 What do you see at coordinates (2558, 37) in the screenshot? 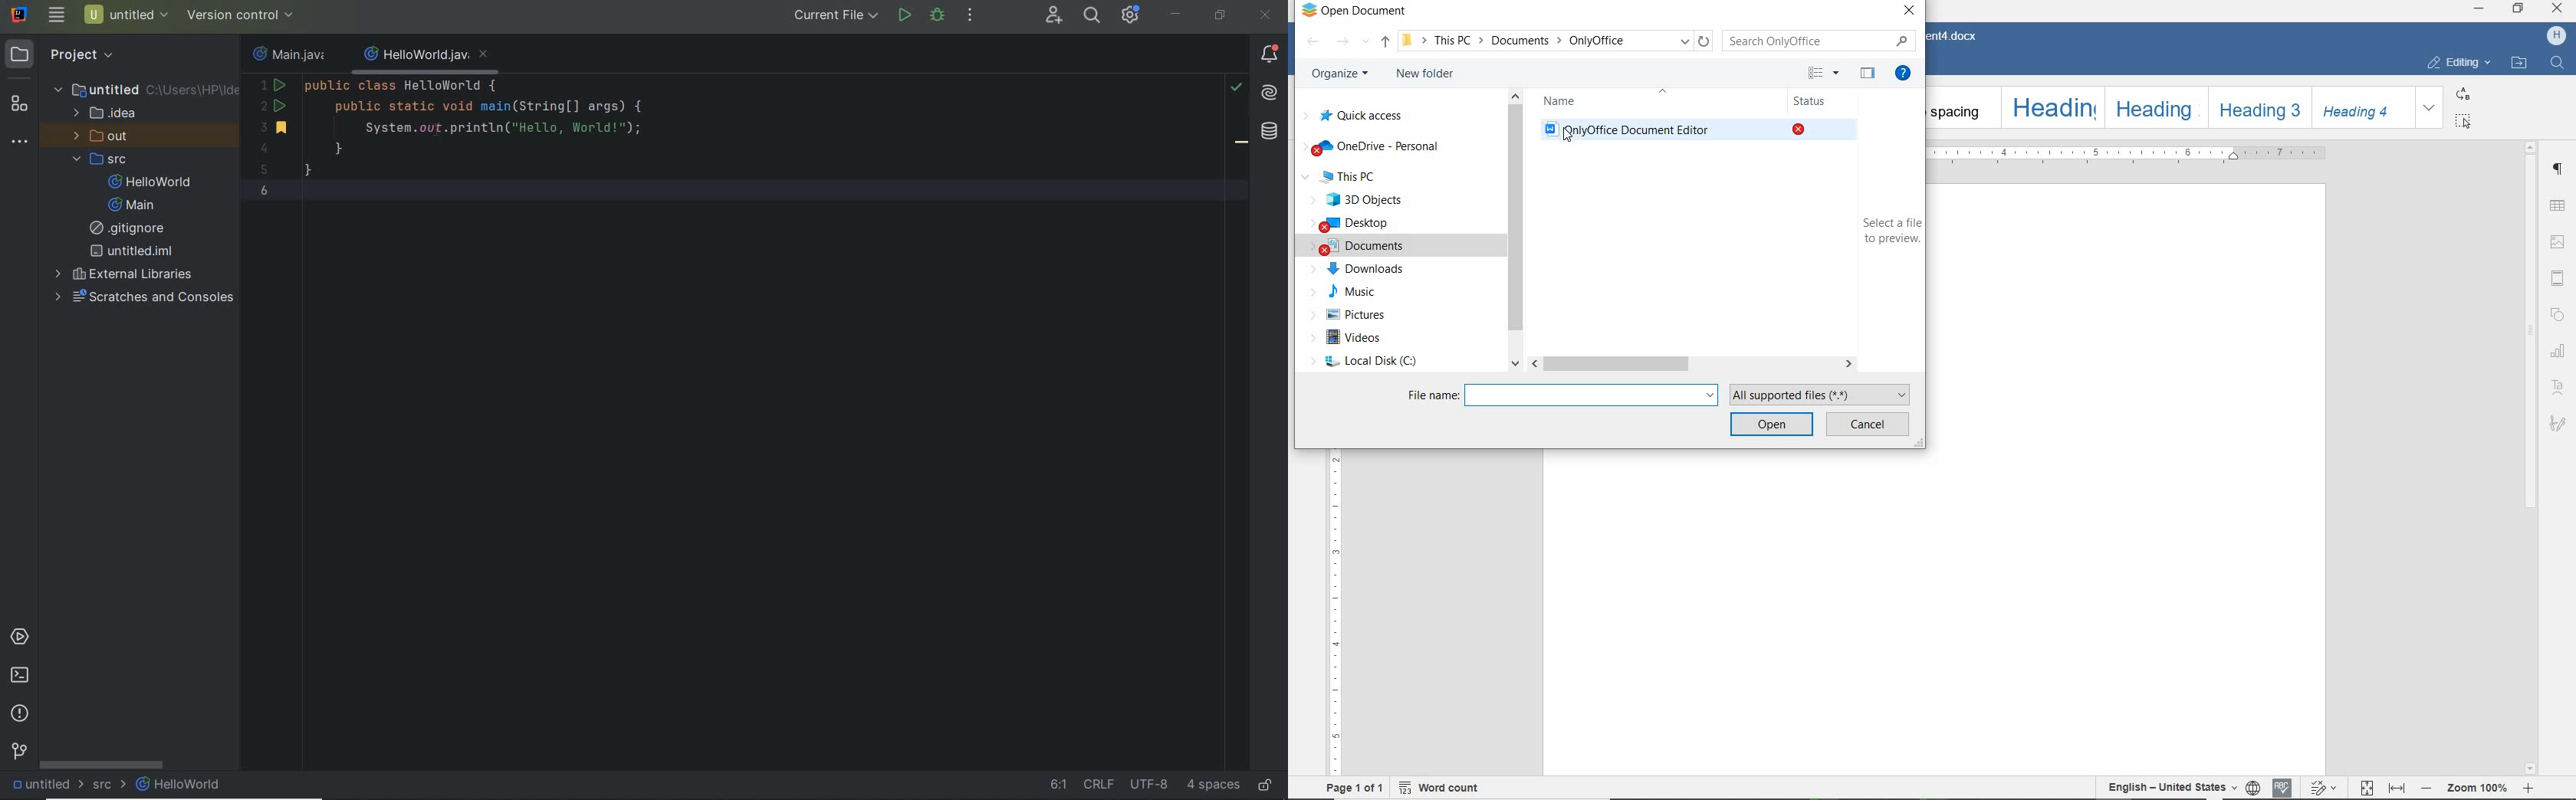
I see `H (User account)` at bounding box center [2558, 37].